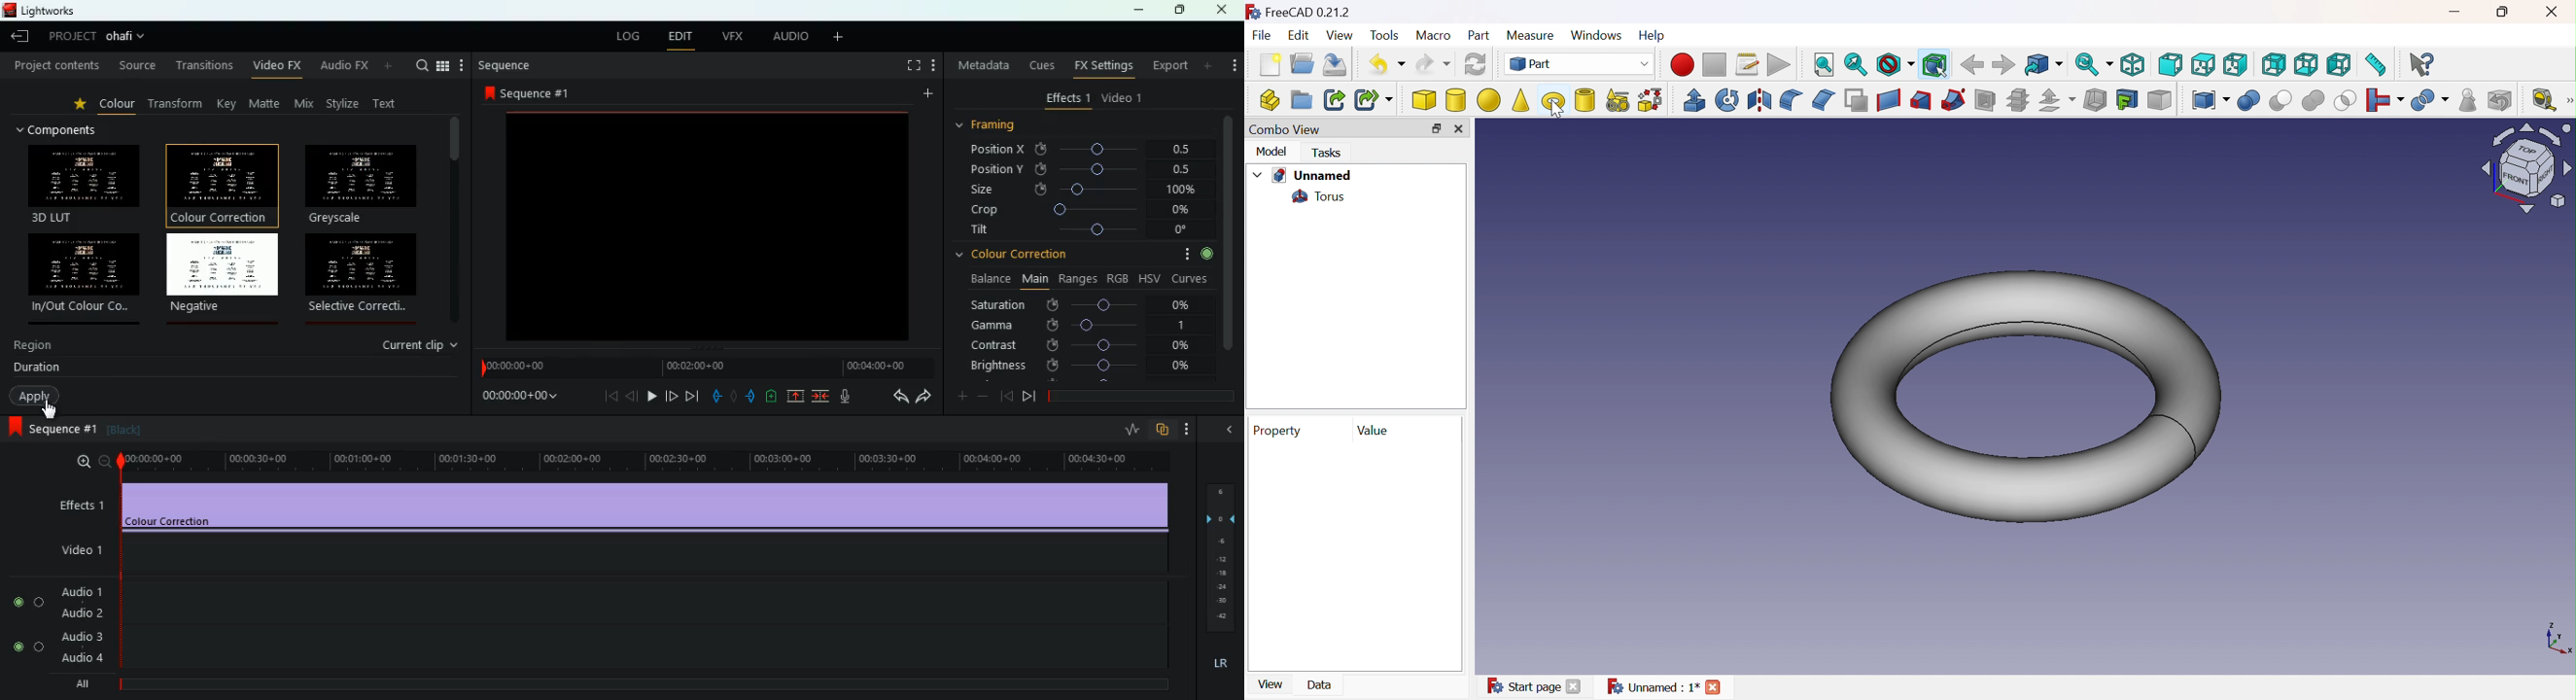 The image size is (2576, 700). I want to click on maximize, so click(1178, 11).